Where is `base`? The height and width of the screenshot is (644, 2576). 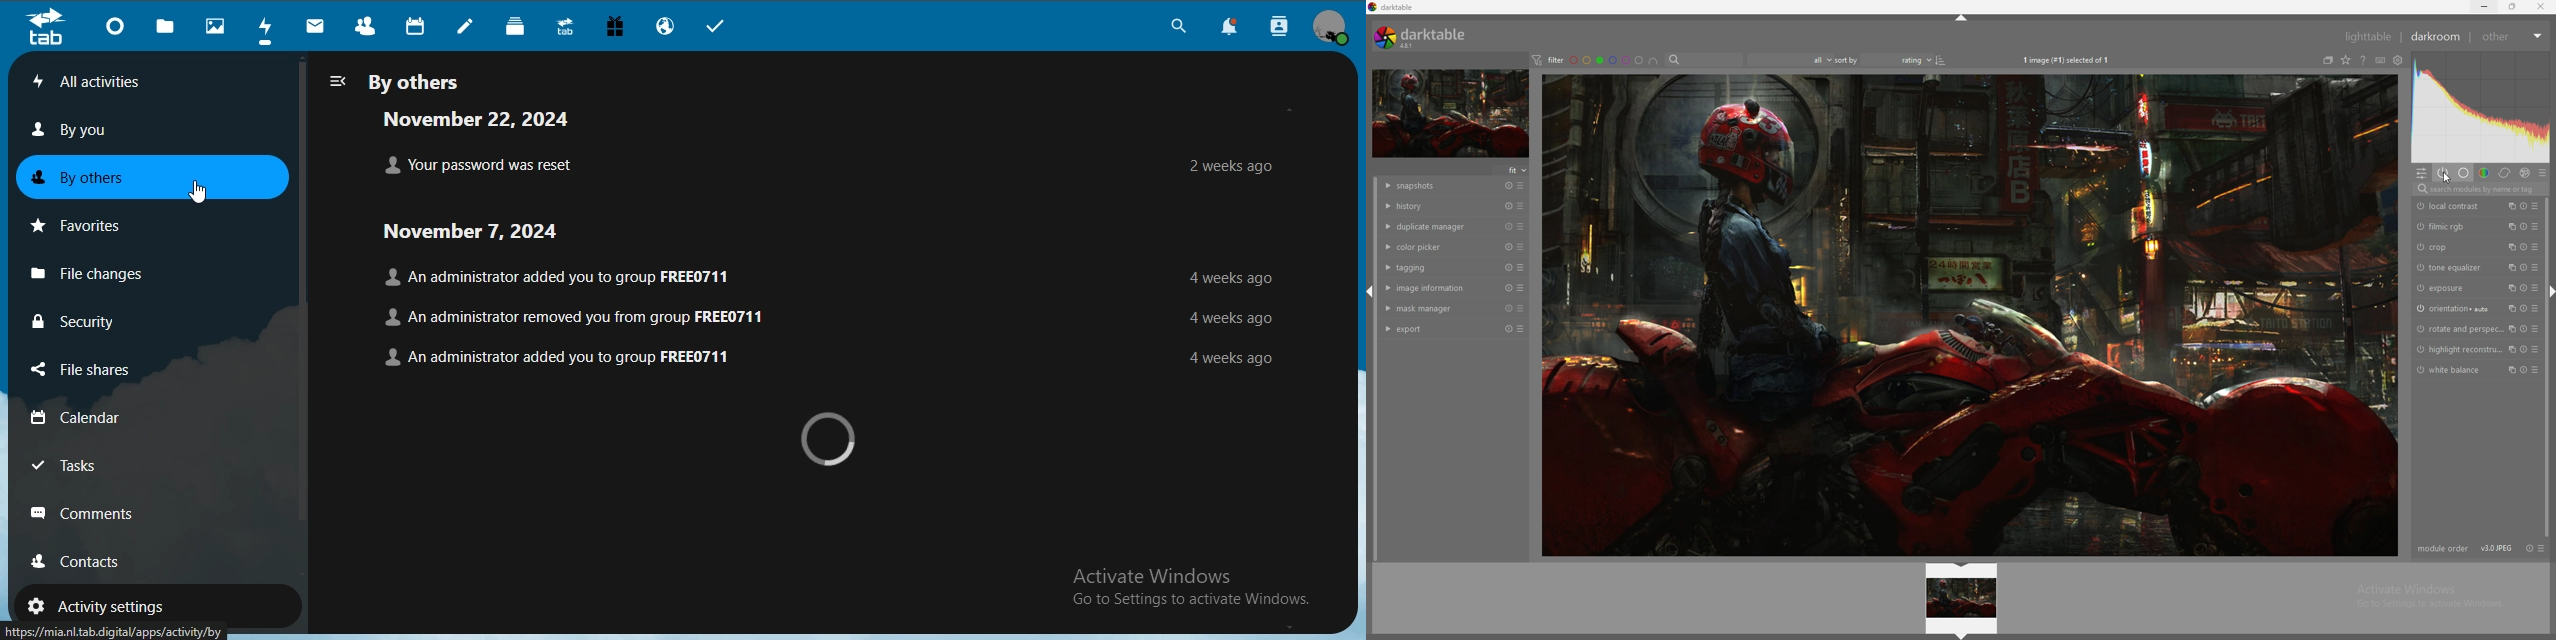 base is located at coordinates (2464, 172).